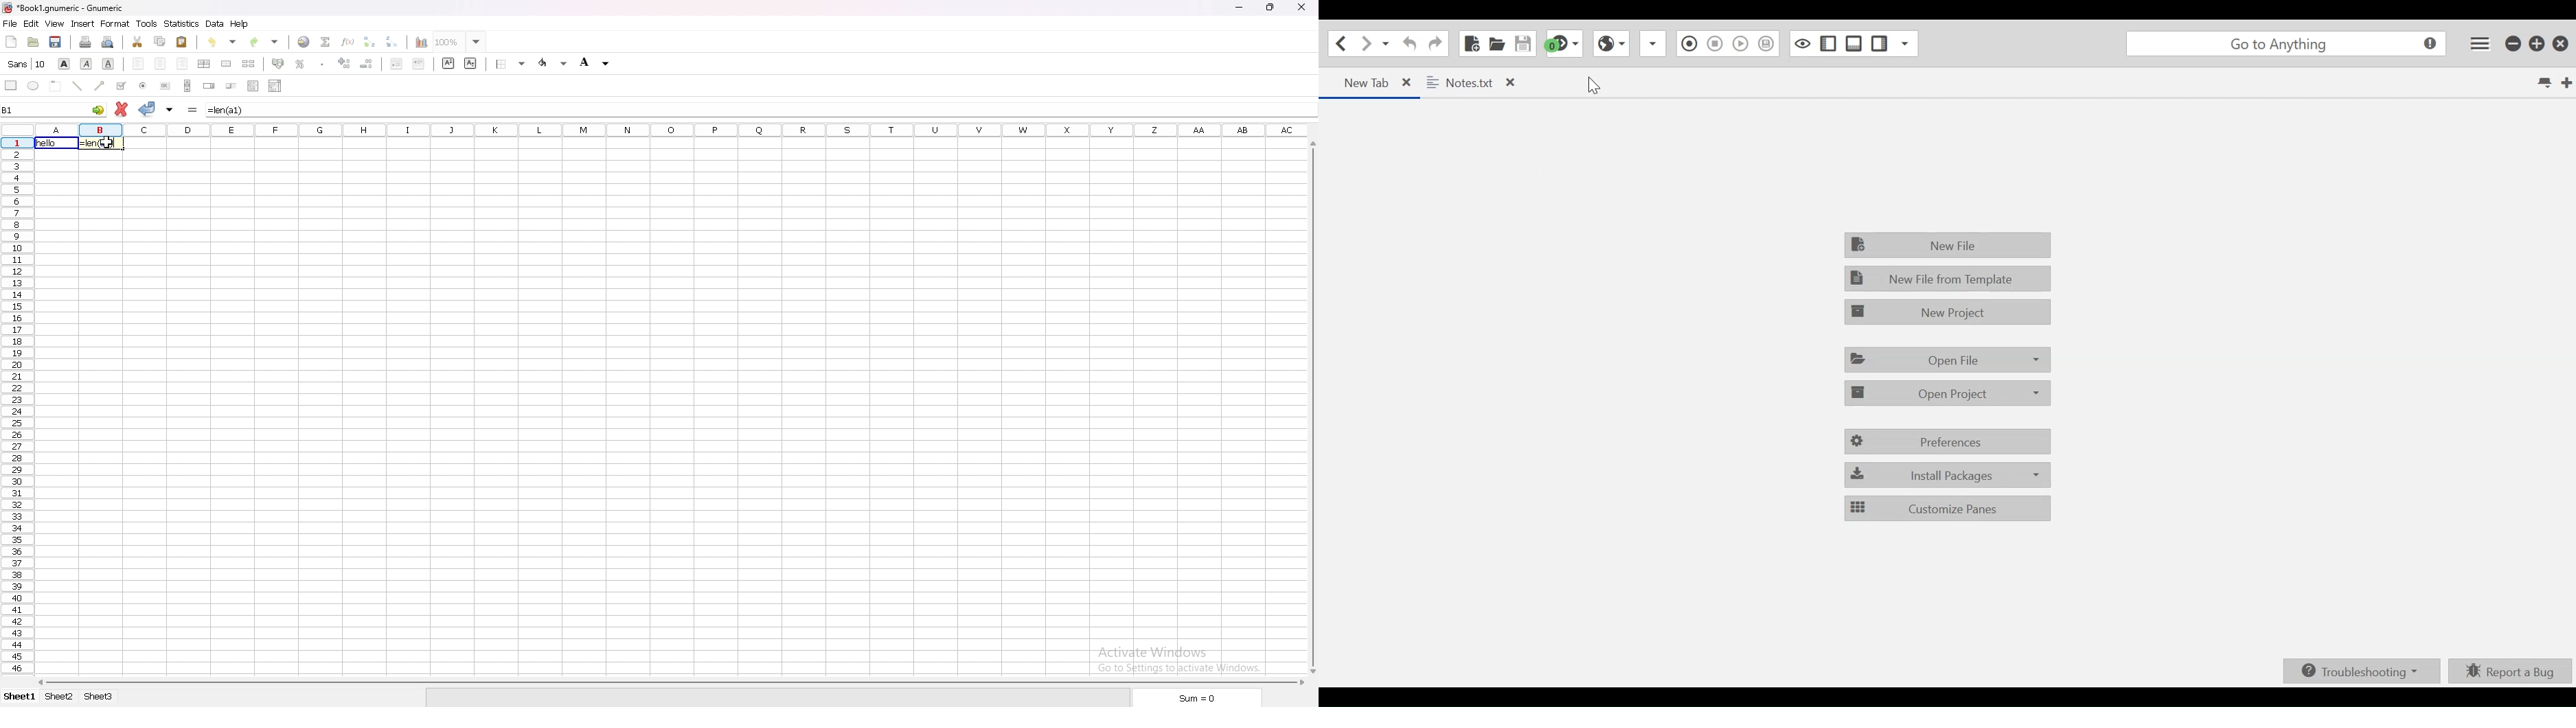 Image resolution: width=2576 pixels, height=728 pixels. I want to click on Customize Pane, so click(1946, 507).